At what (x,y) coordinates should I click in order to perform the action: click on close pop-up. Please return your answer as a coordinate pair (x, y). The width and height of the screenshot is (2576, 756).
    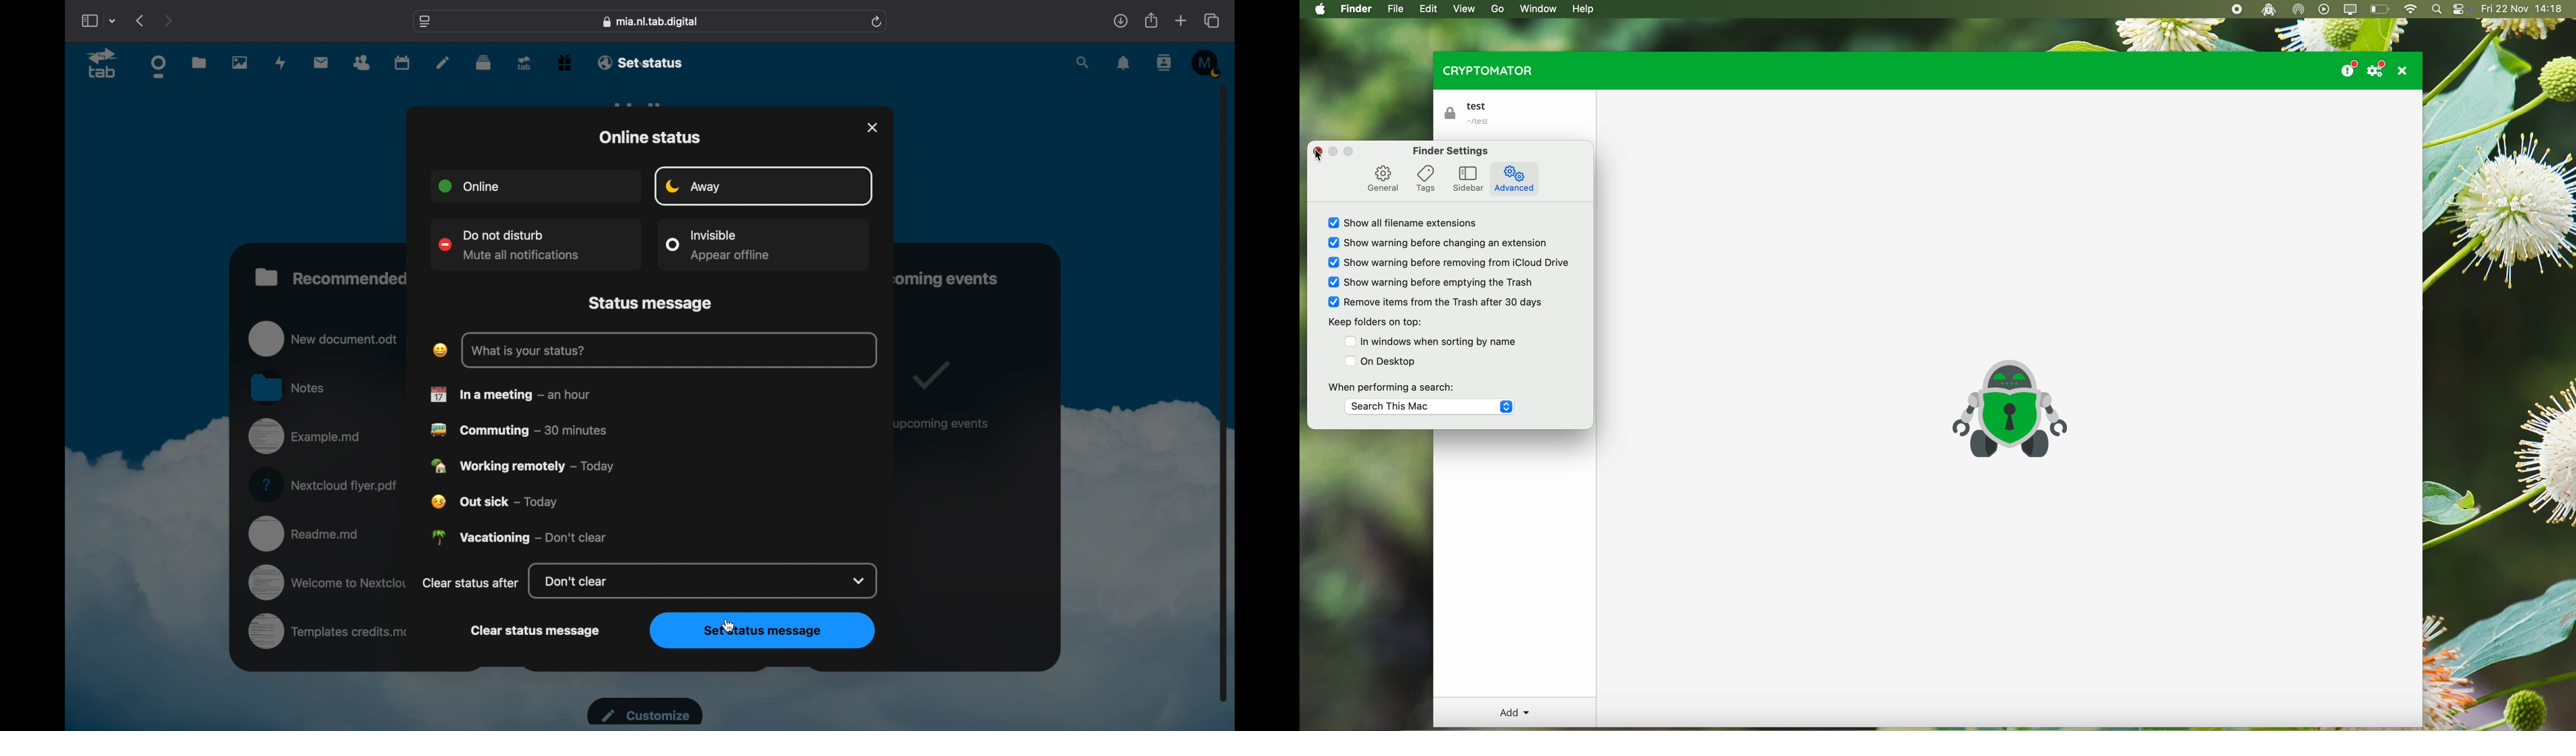
    Looking at the image, I should click on (1315, 150).